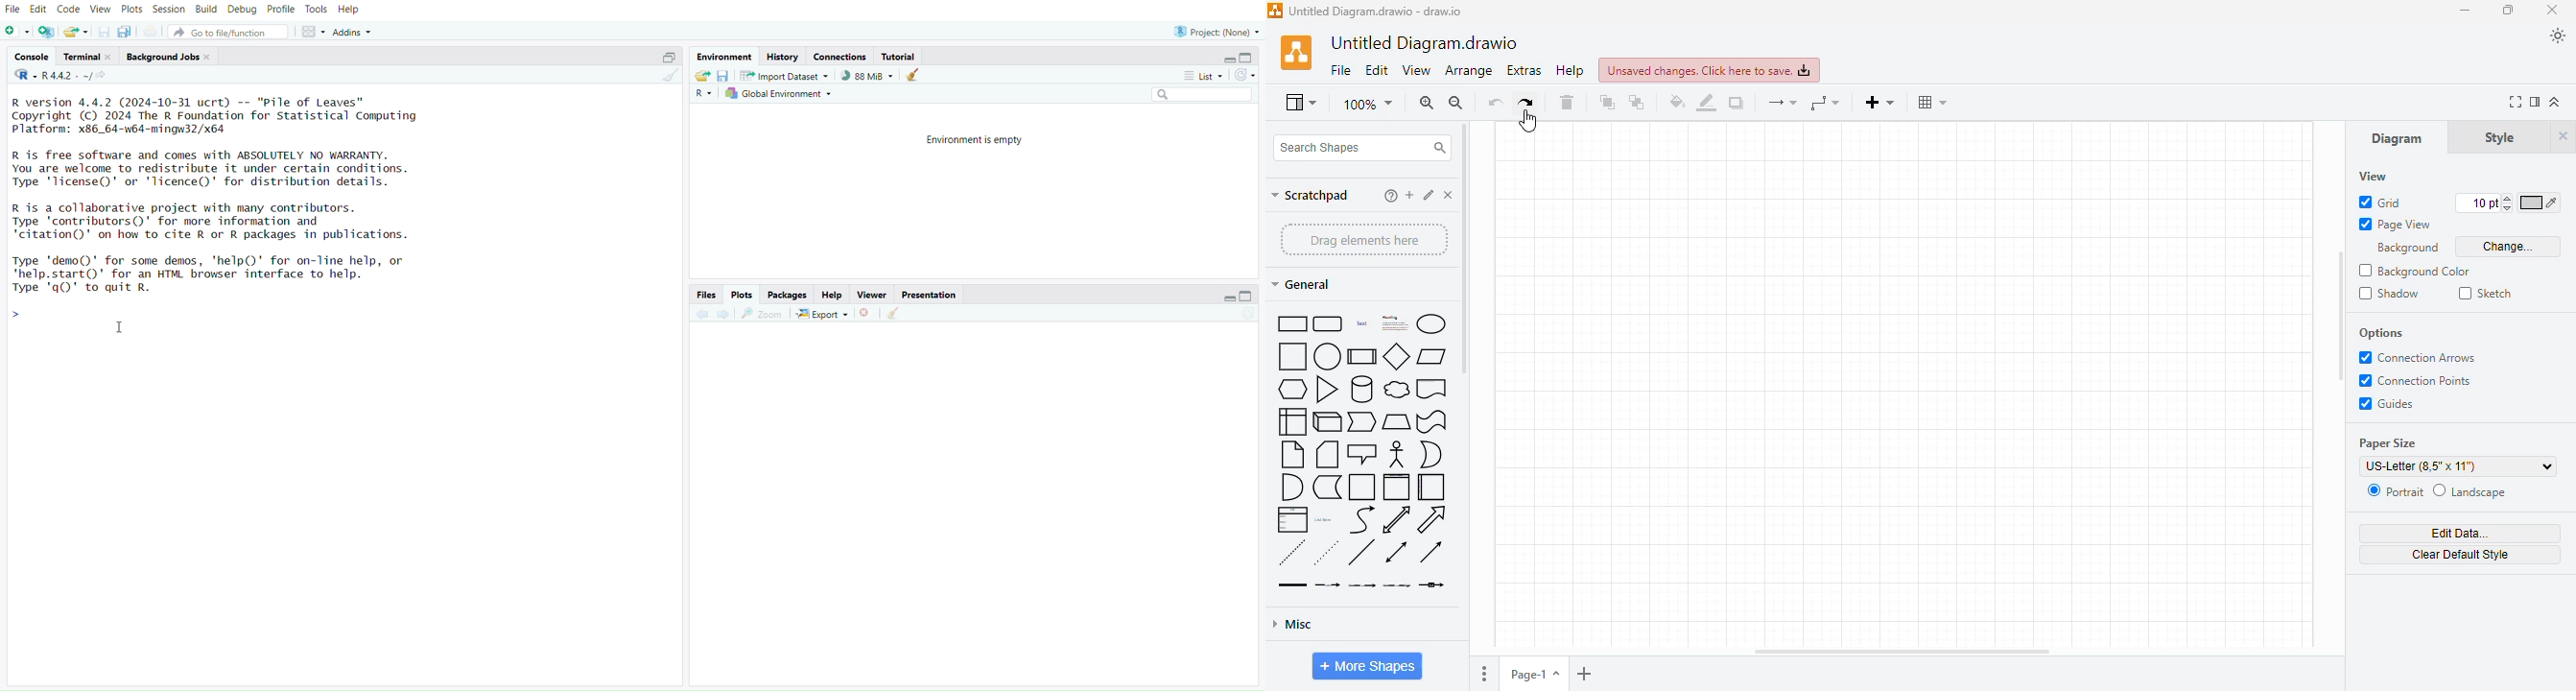 The image size is (2576, 700). Describe the element at coordinates (89, 57) in the screenshot. I see `terminal` at that location.